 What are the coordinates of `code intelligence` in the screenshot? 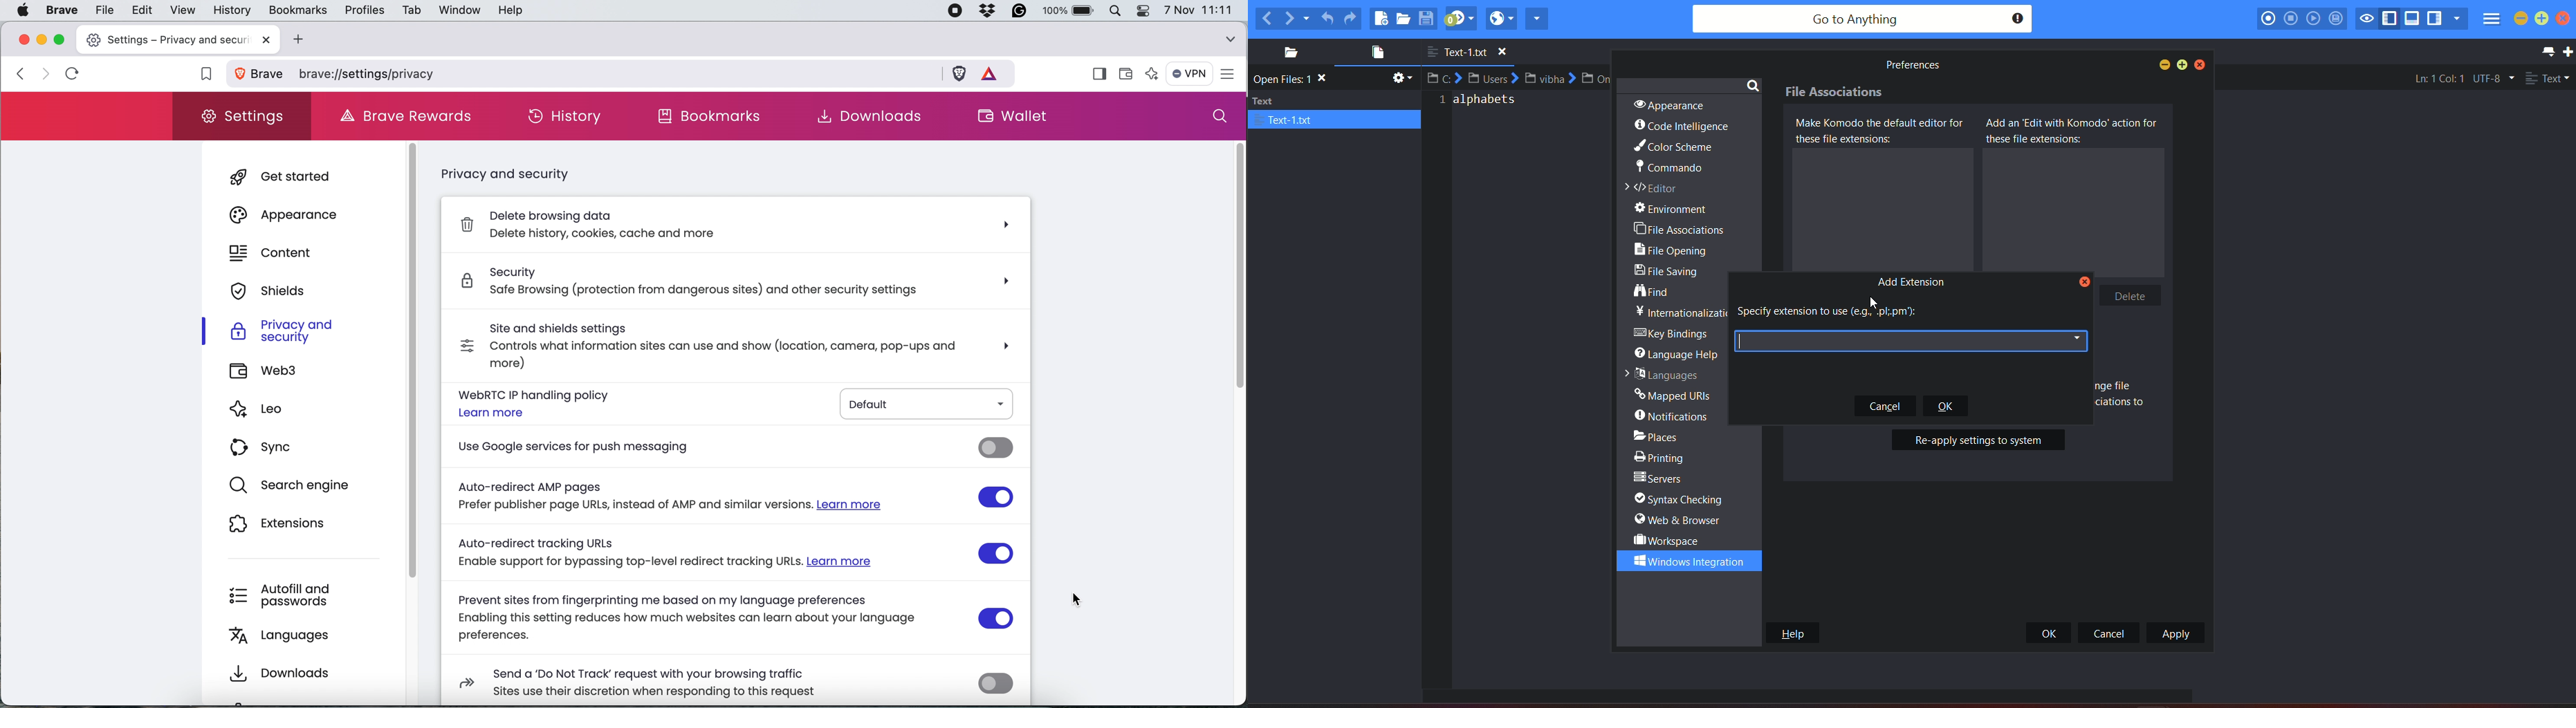 It's located at (1682, 127).